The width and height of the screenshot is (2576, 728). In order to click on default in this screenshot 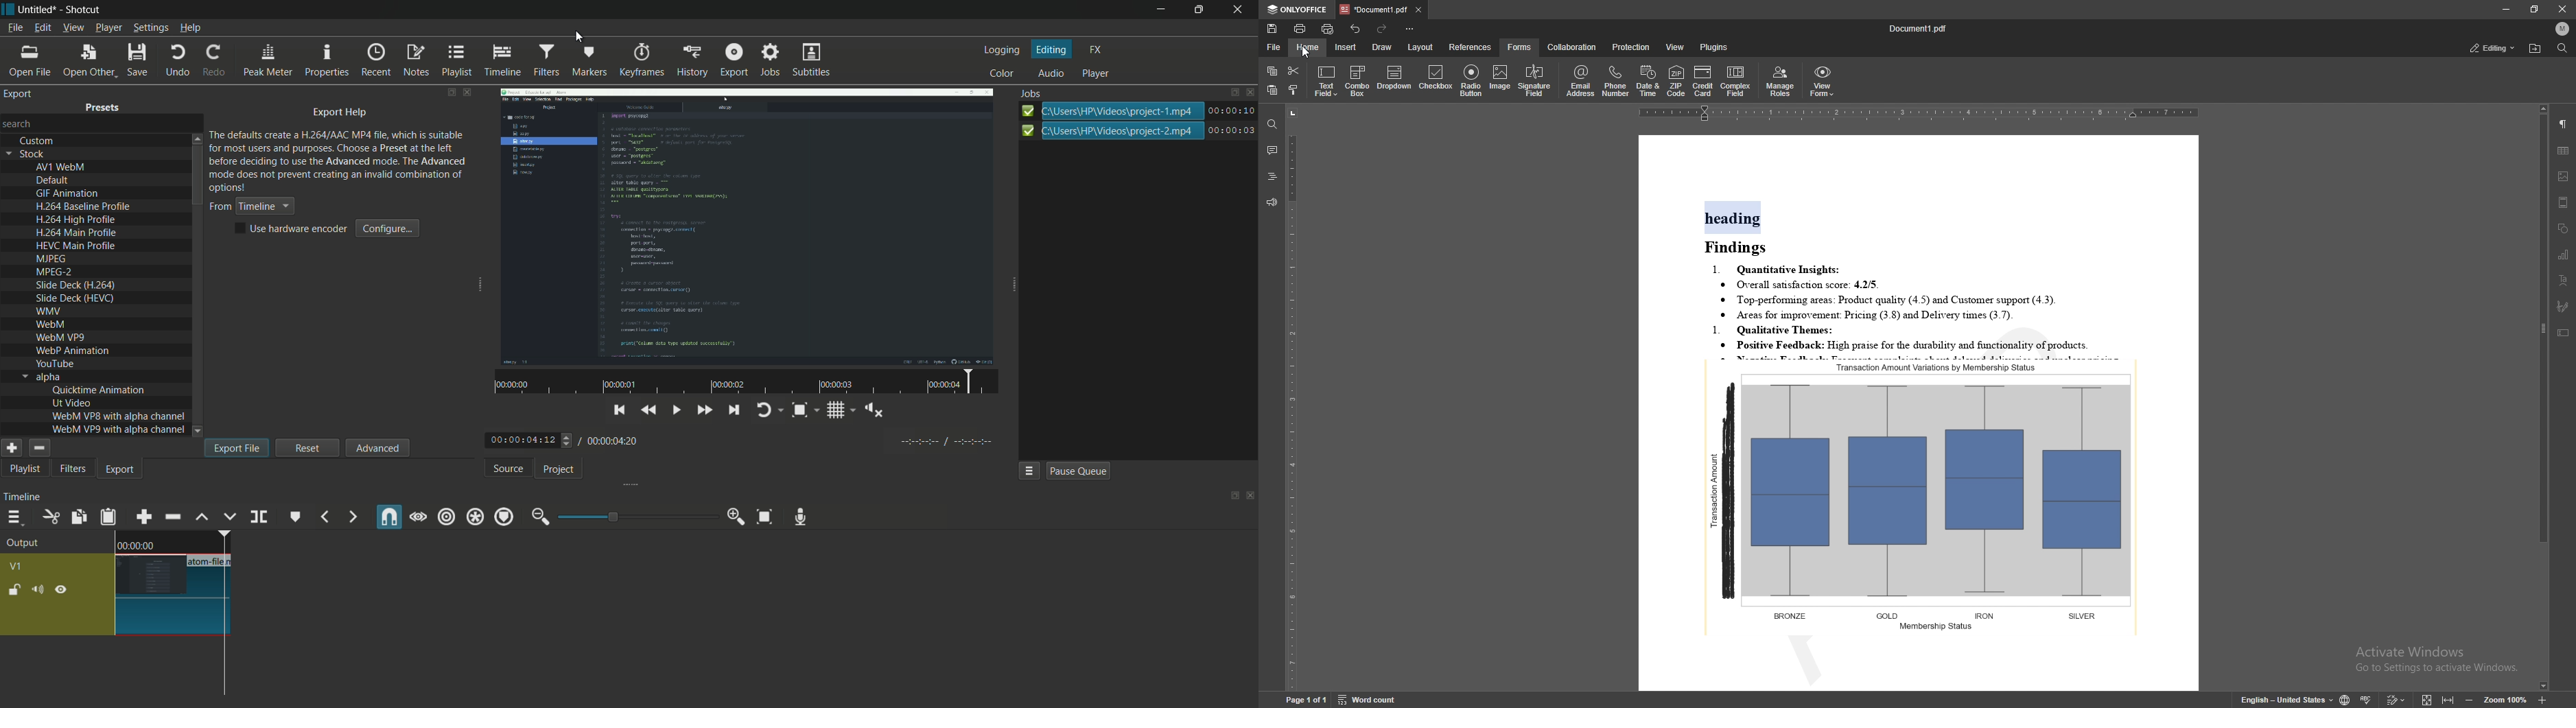, I will do `click(53, 181)`.